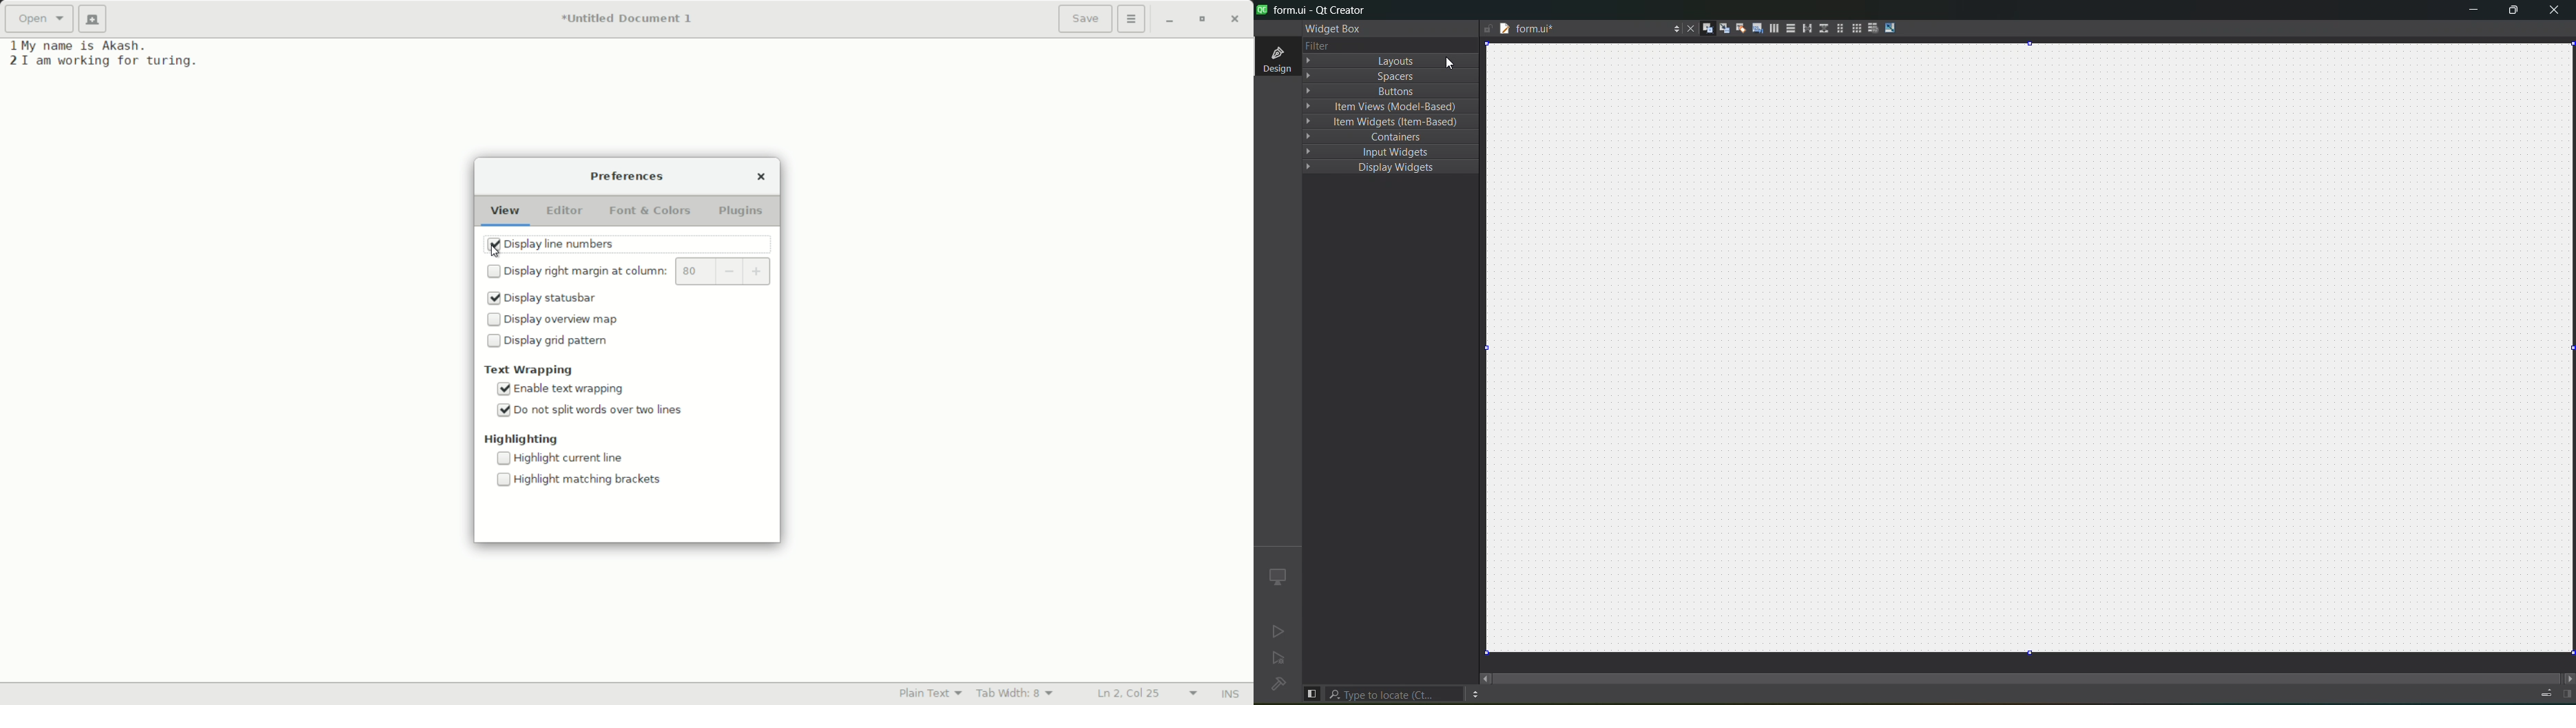  I want to click on search, so click(1395, 694).